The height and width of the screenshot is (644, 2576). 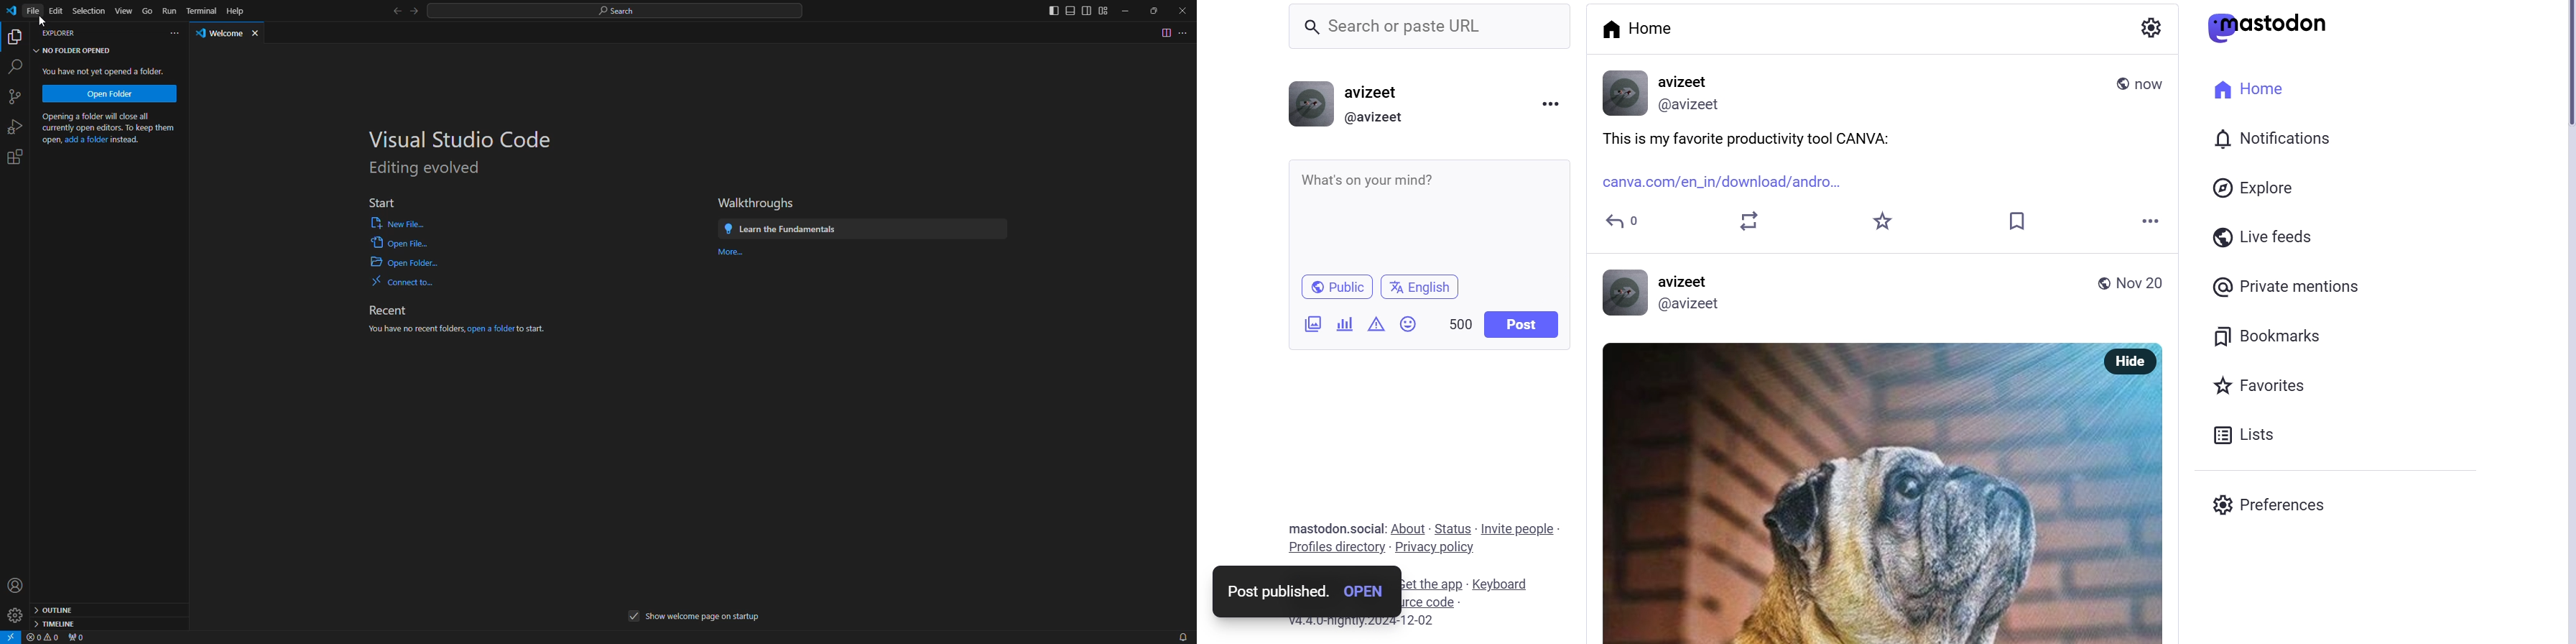 What do you see at coordinates (1309, 104) in the screenshot?
I see `profile picture` at bounding box center [1309, 104].